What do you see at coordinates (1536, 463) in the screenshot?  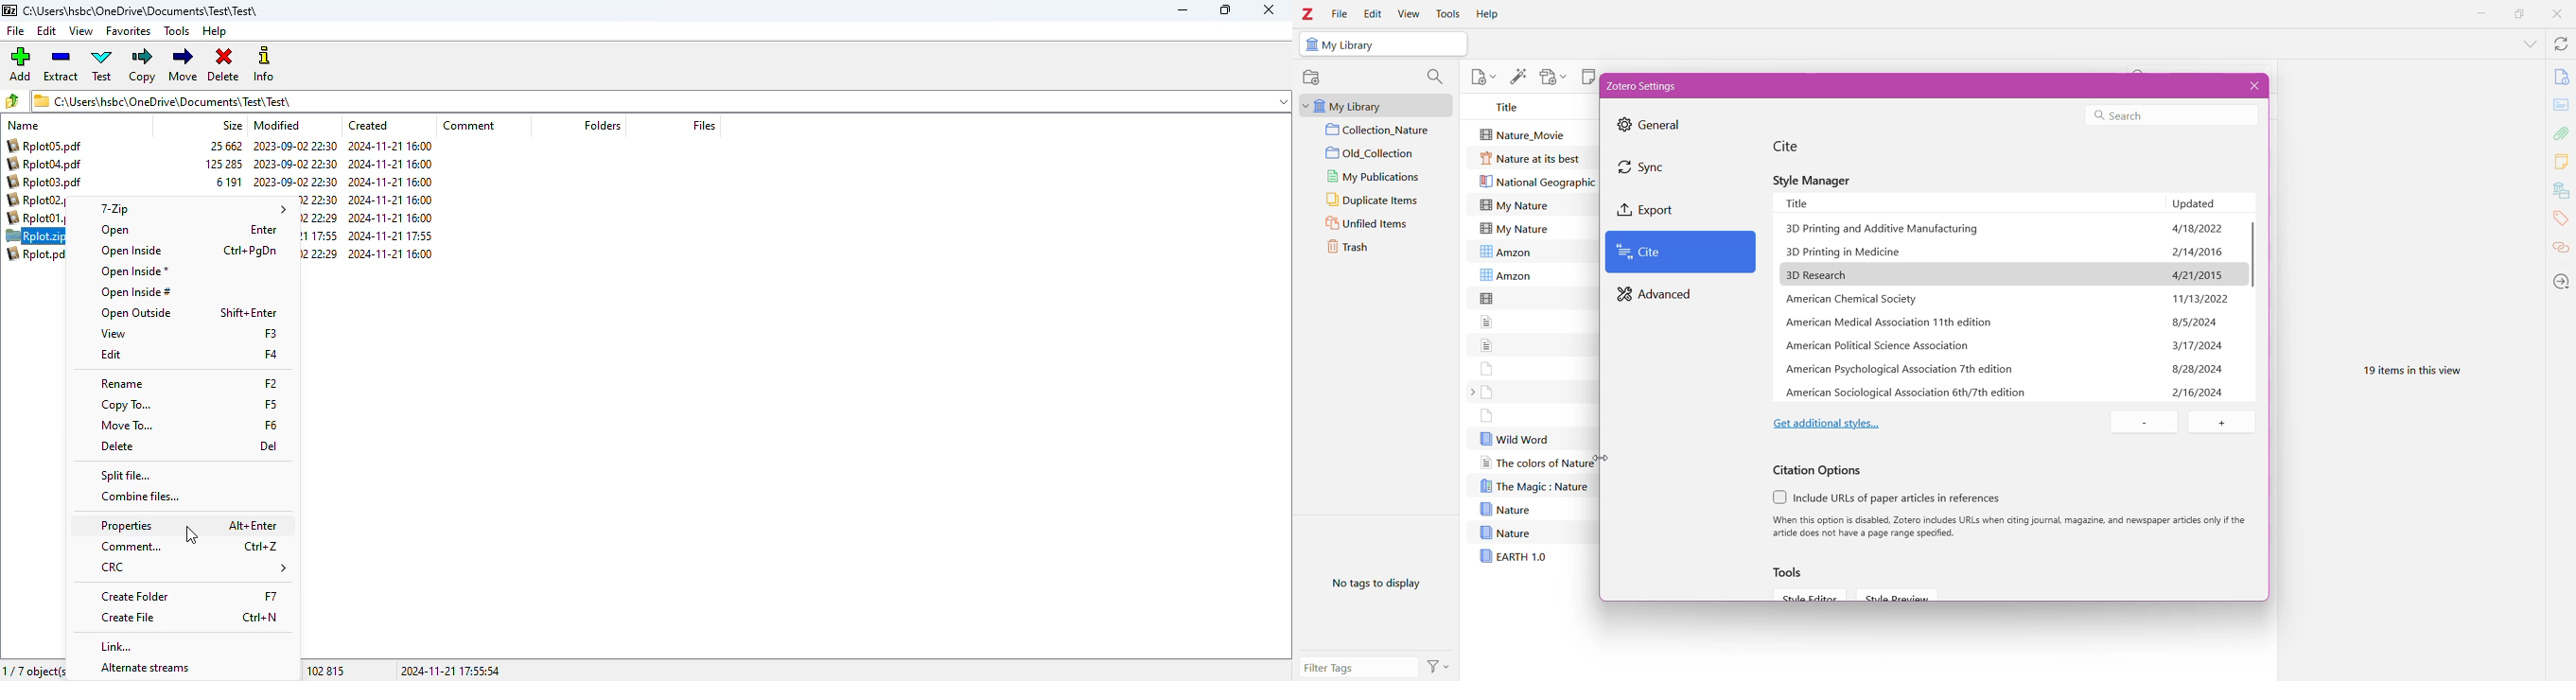 I see `The colors of Nature` at bounding box center [1536, 463].